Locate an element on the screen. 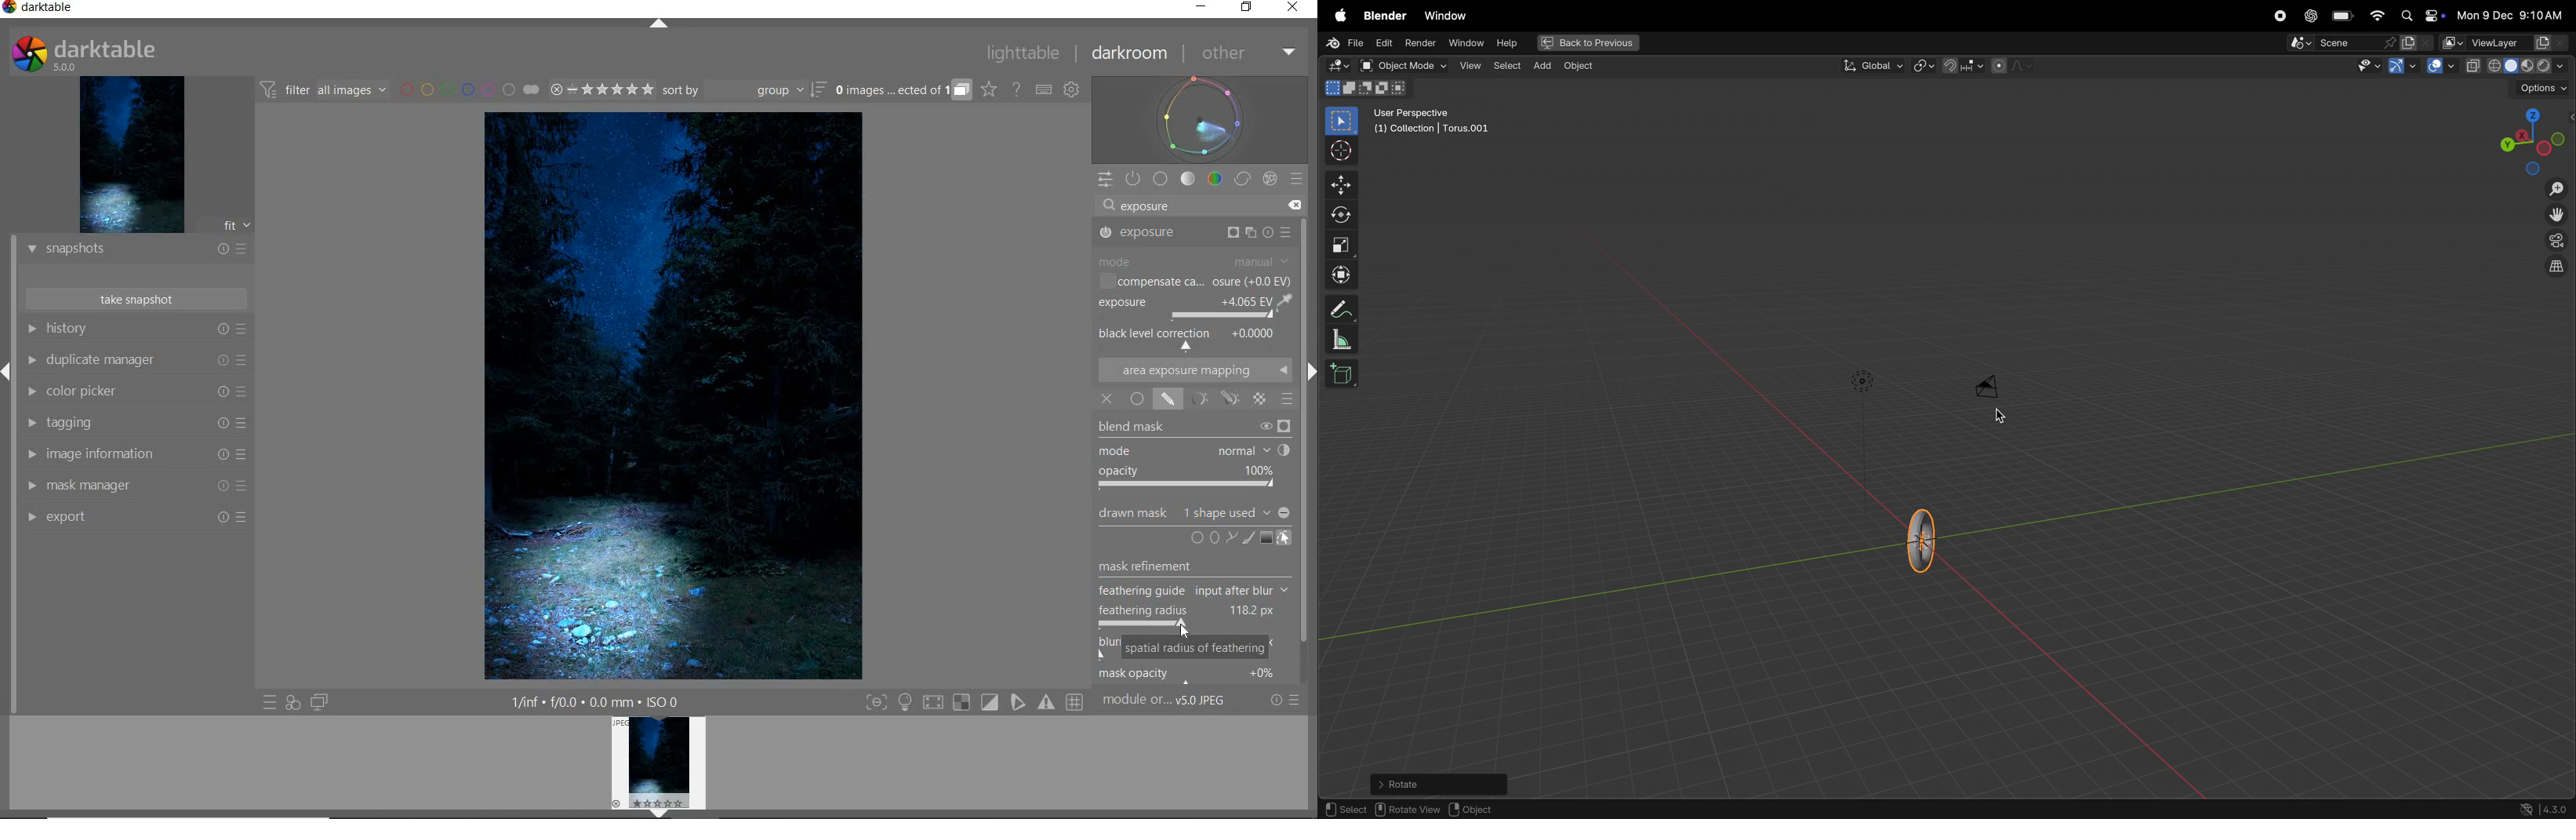  exposure is located at coordinates (1150, 206).